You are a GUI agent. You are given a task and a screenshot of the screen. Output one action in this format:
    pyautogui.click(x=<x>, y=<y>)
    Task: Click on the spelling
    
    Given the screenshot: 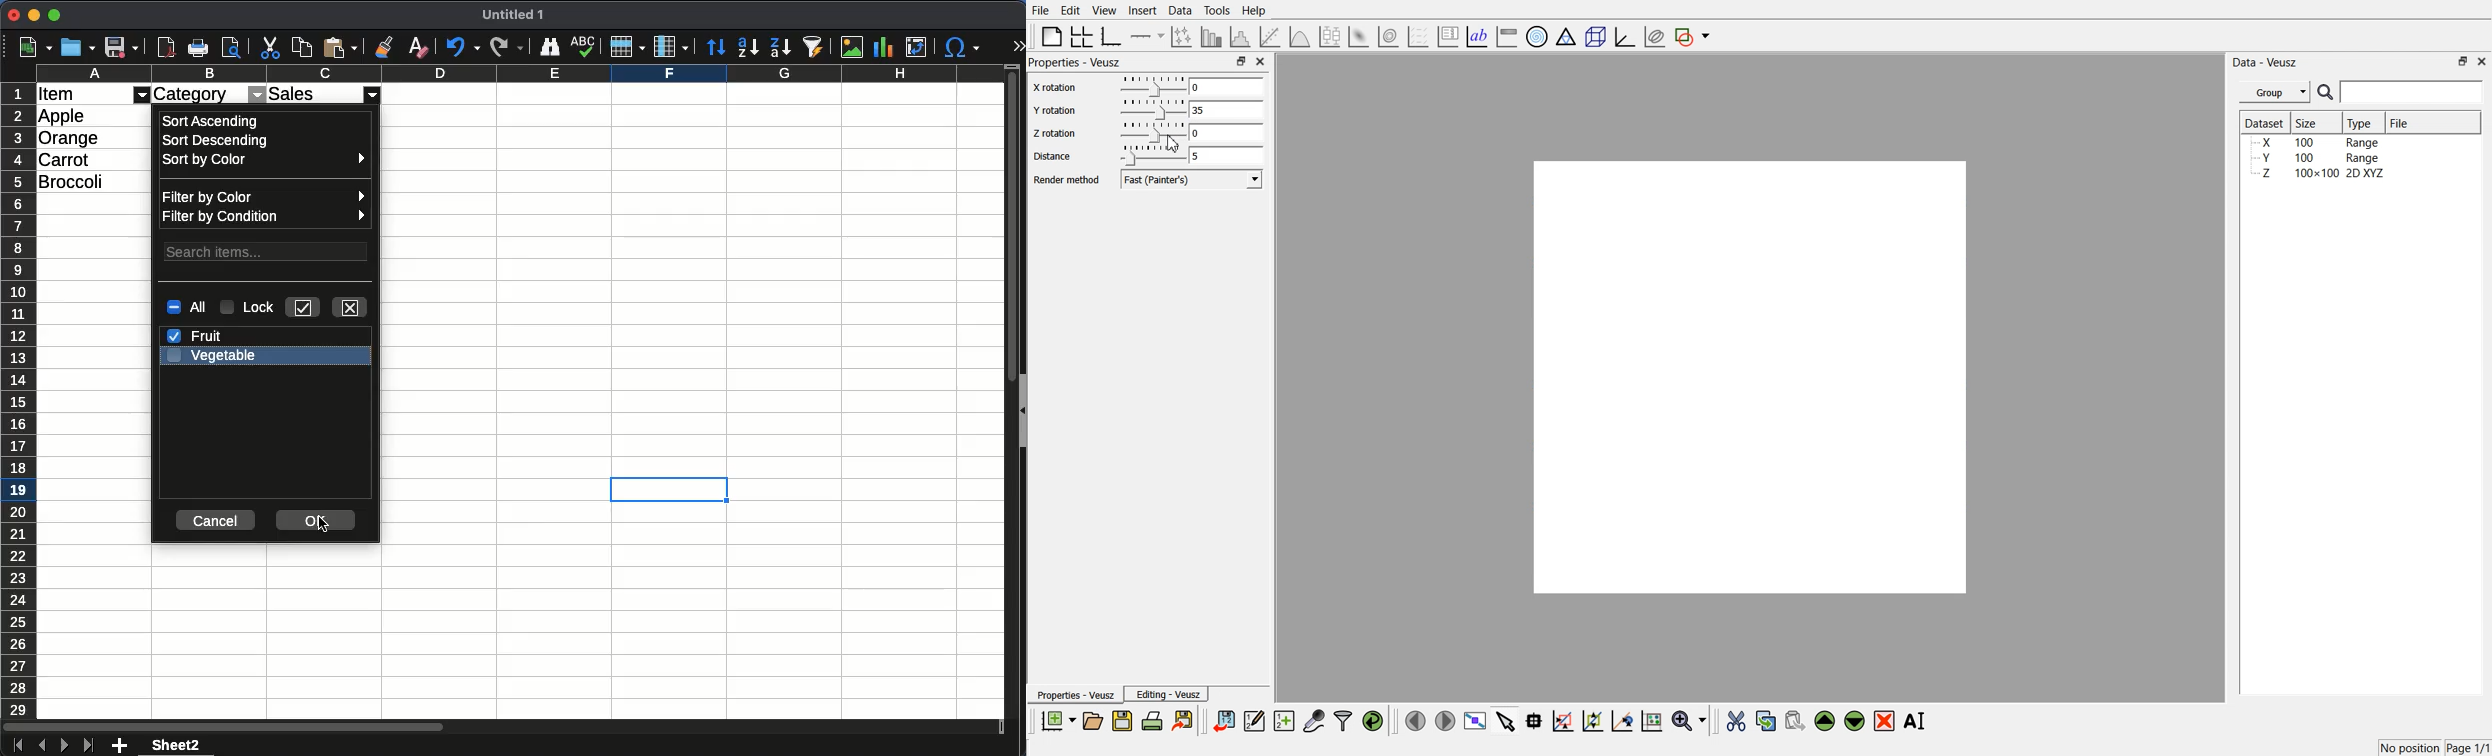 What is the action you would take?
    pyautogui.click(x=584, y=47)
    